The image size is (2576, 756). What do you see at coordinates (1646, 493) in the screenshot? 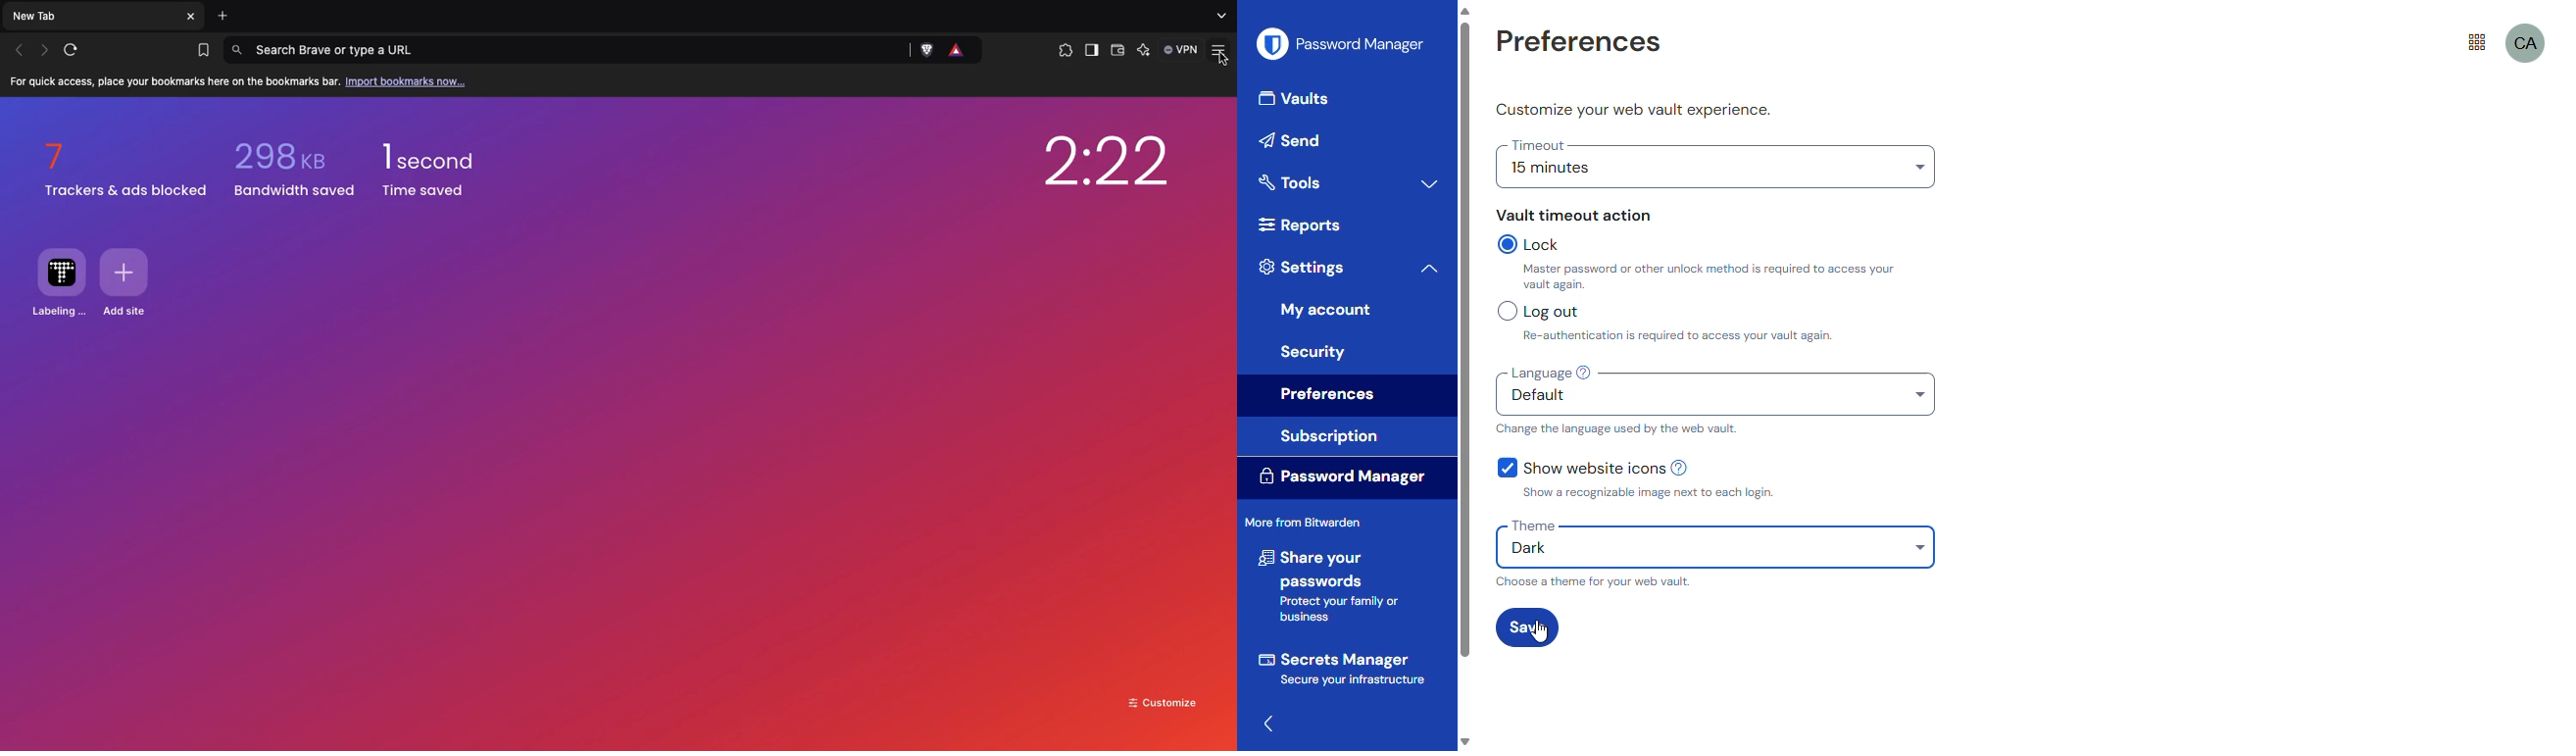
I see `show a recognizable image next to each login.` at bounding box center [1646, 493].